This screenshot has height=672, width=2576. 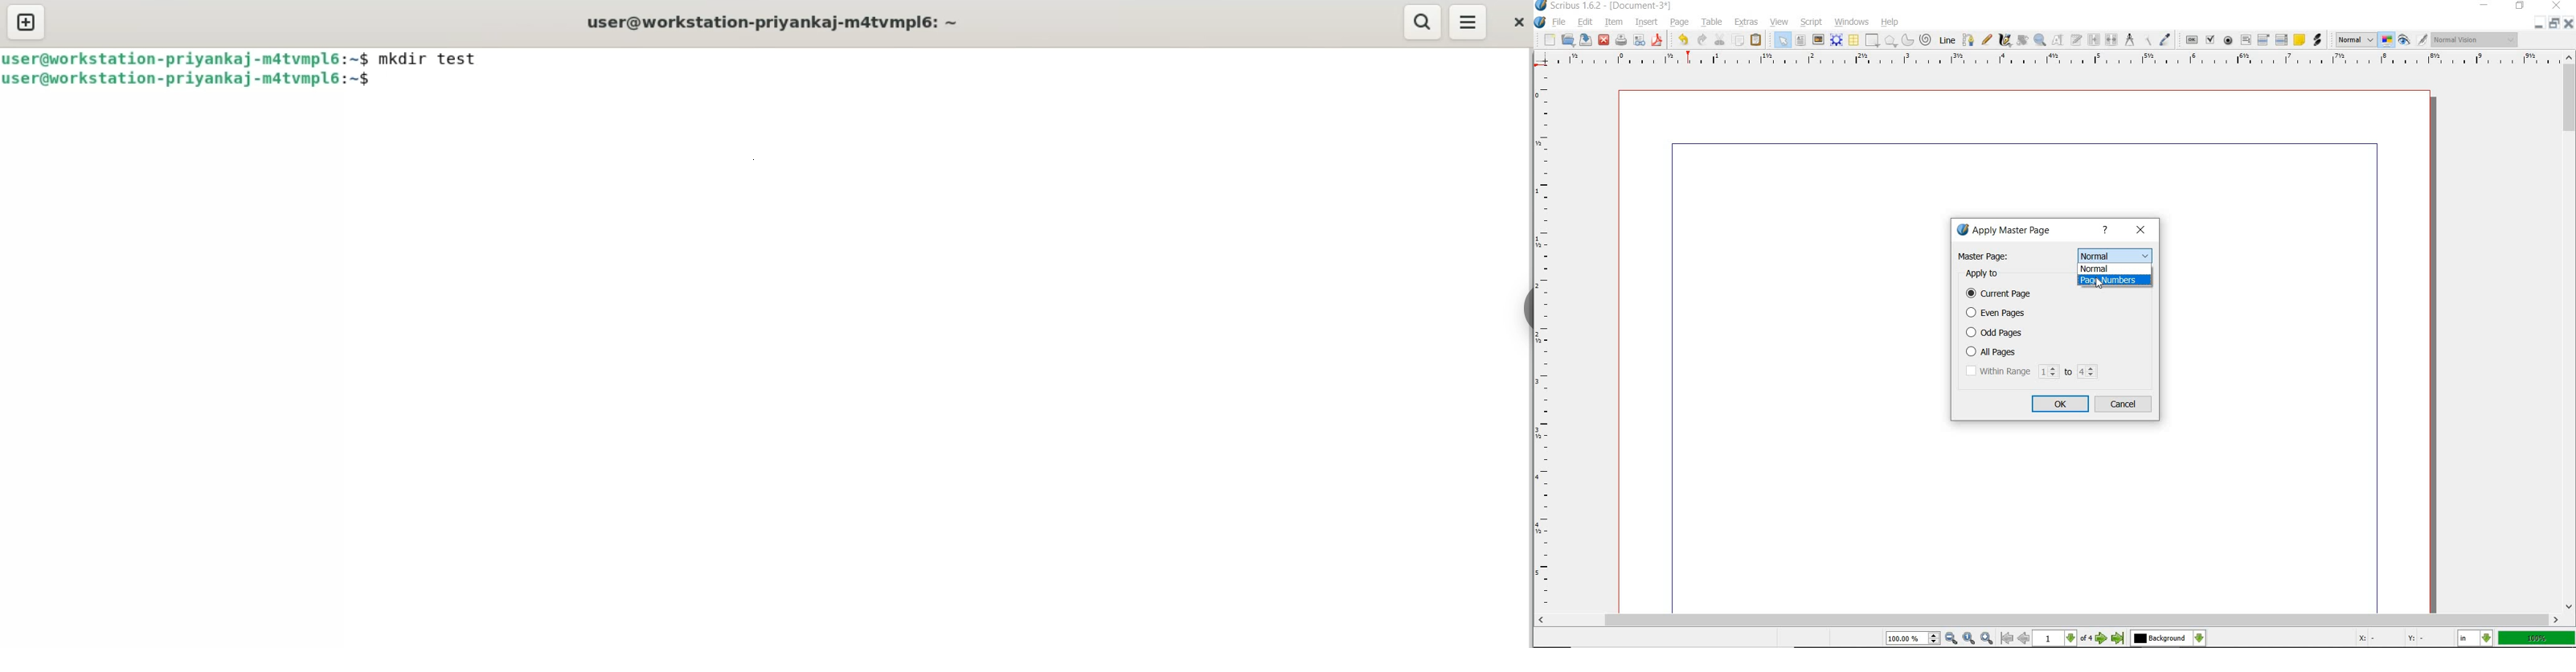 What do you see at coordinates (1969, 639) in the screenshot?
I see `Zoom to 100%` at bounding box center [1969, 639].